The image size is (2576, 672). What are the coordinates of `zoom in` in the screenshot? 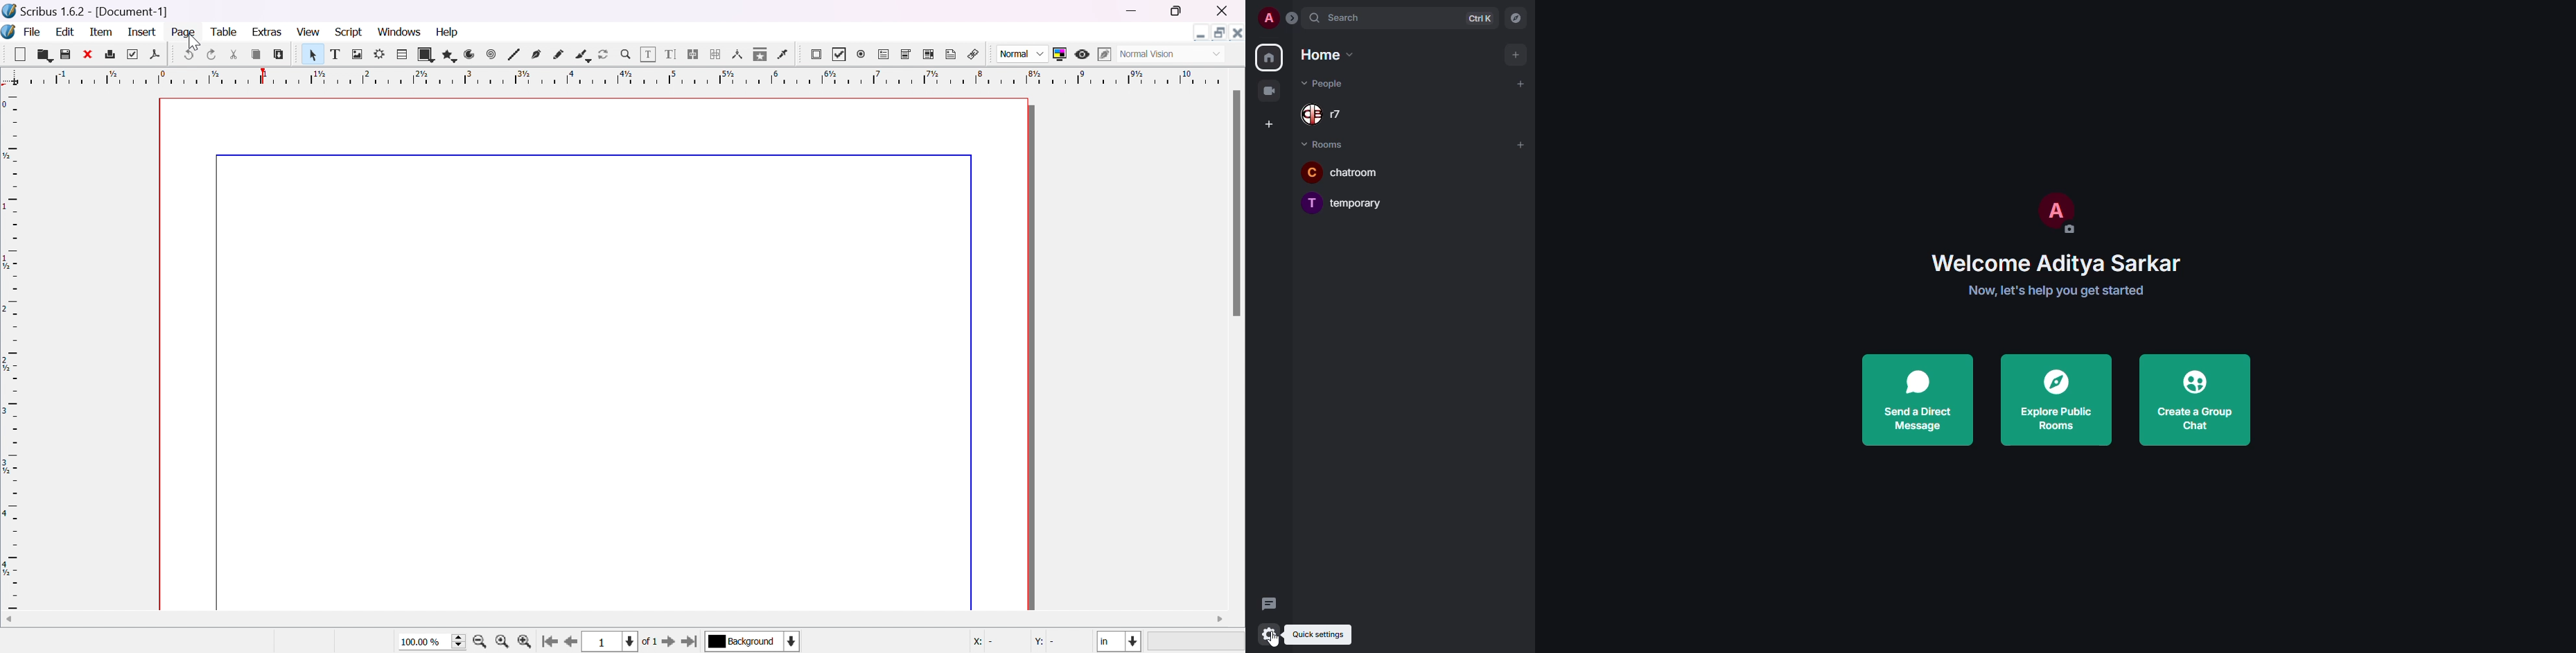 It's located at (526, 641).